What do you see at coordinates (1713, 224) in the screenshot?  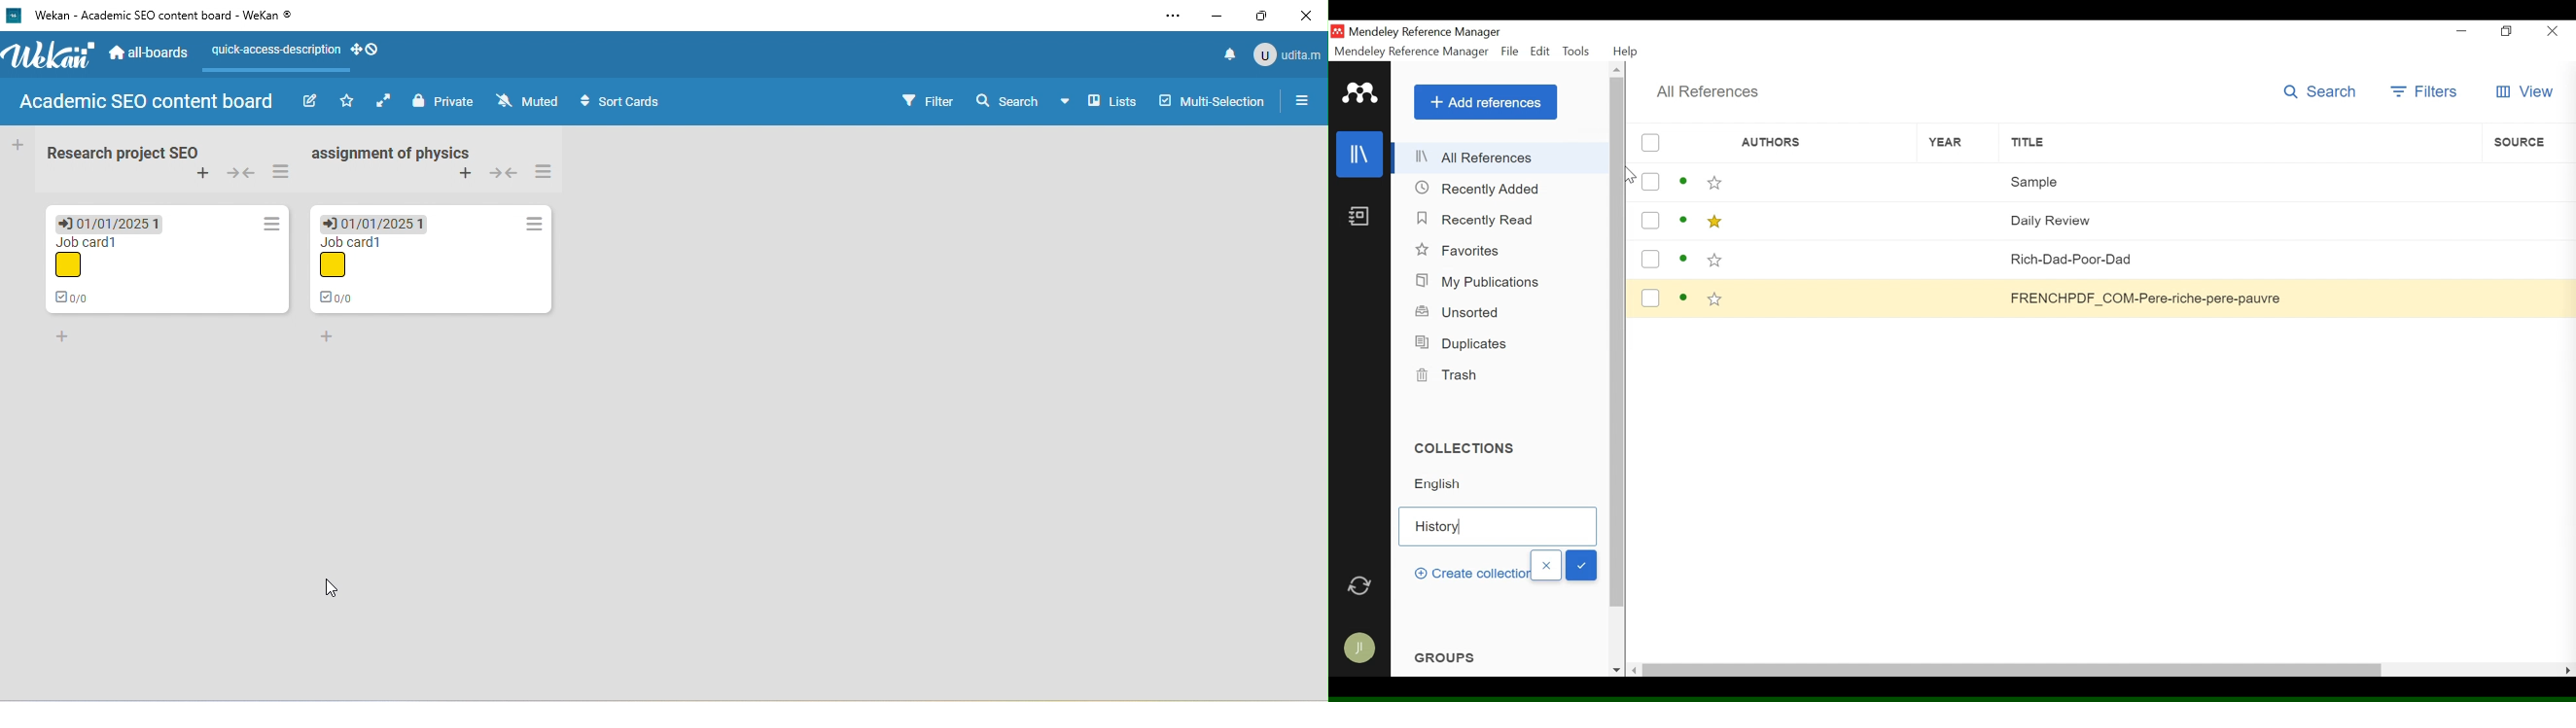 I see `Toggle favorites` at bounding box center [1713, 224].